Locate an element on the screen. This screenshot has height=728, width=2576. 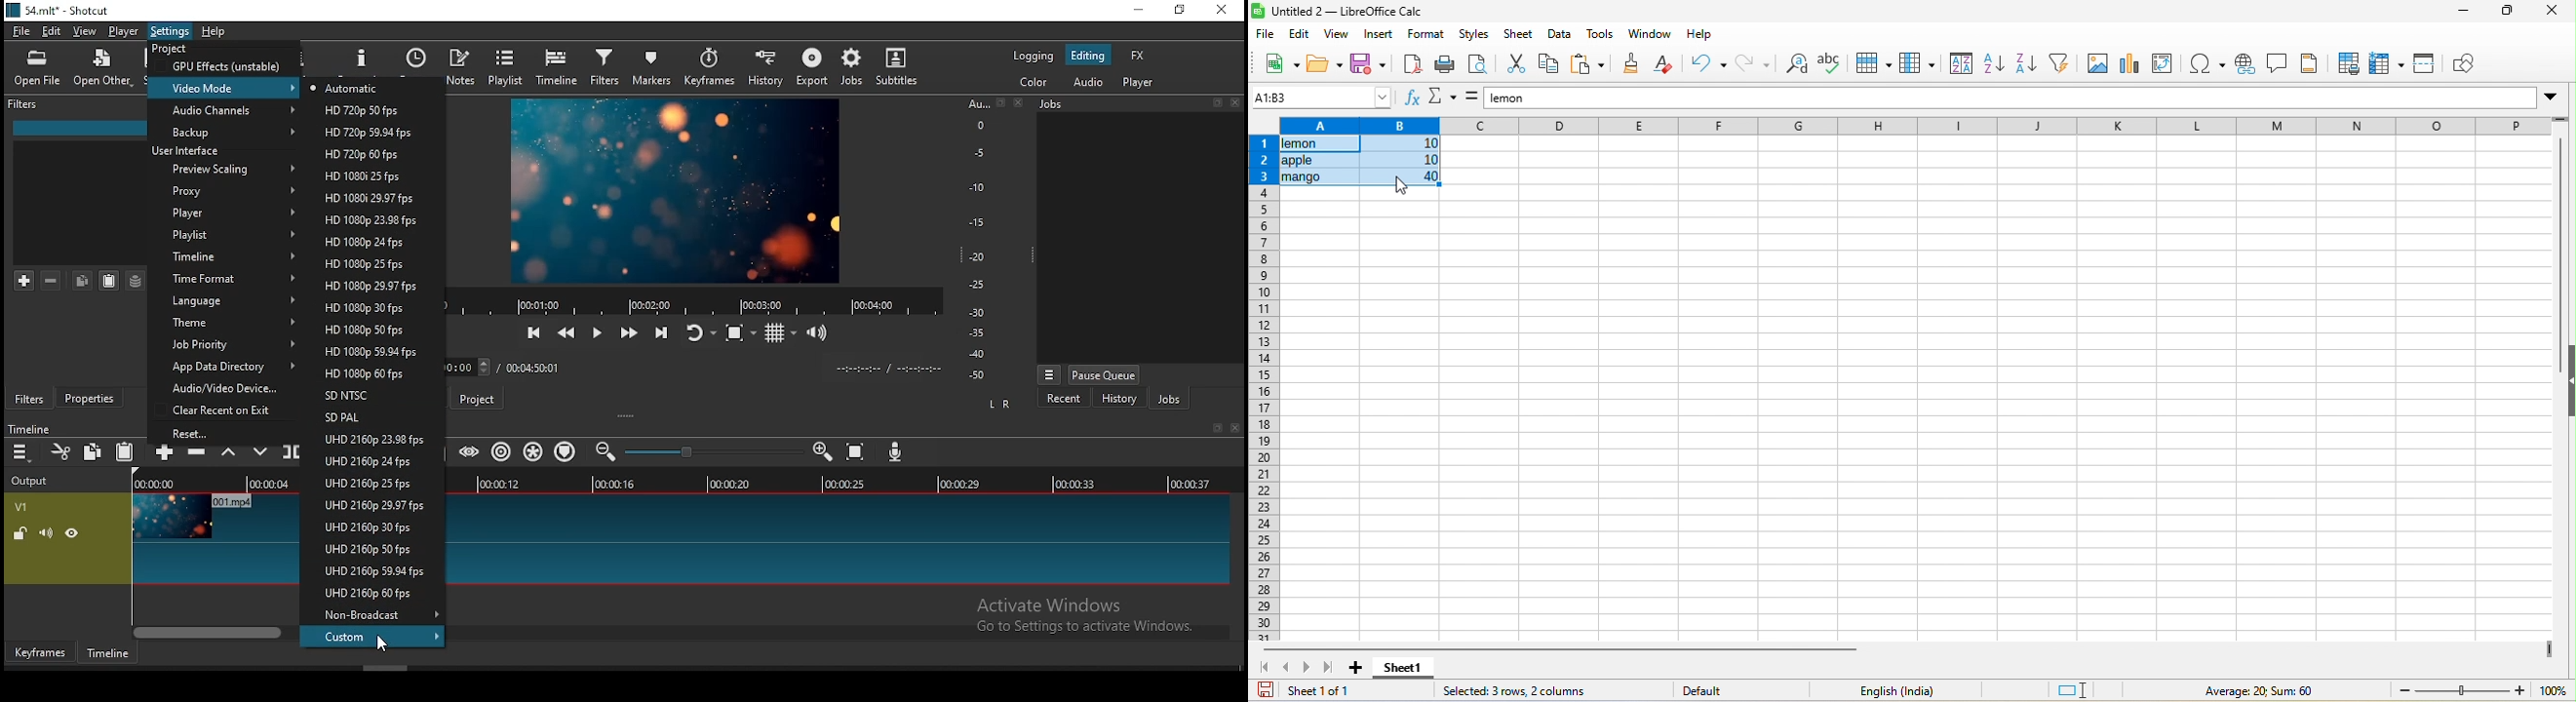
preview scaling is located at coordinates (225, 168).